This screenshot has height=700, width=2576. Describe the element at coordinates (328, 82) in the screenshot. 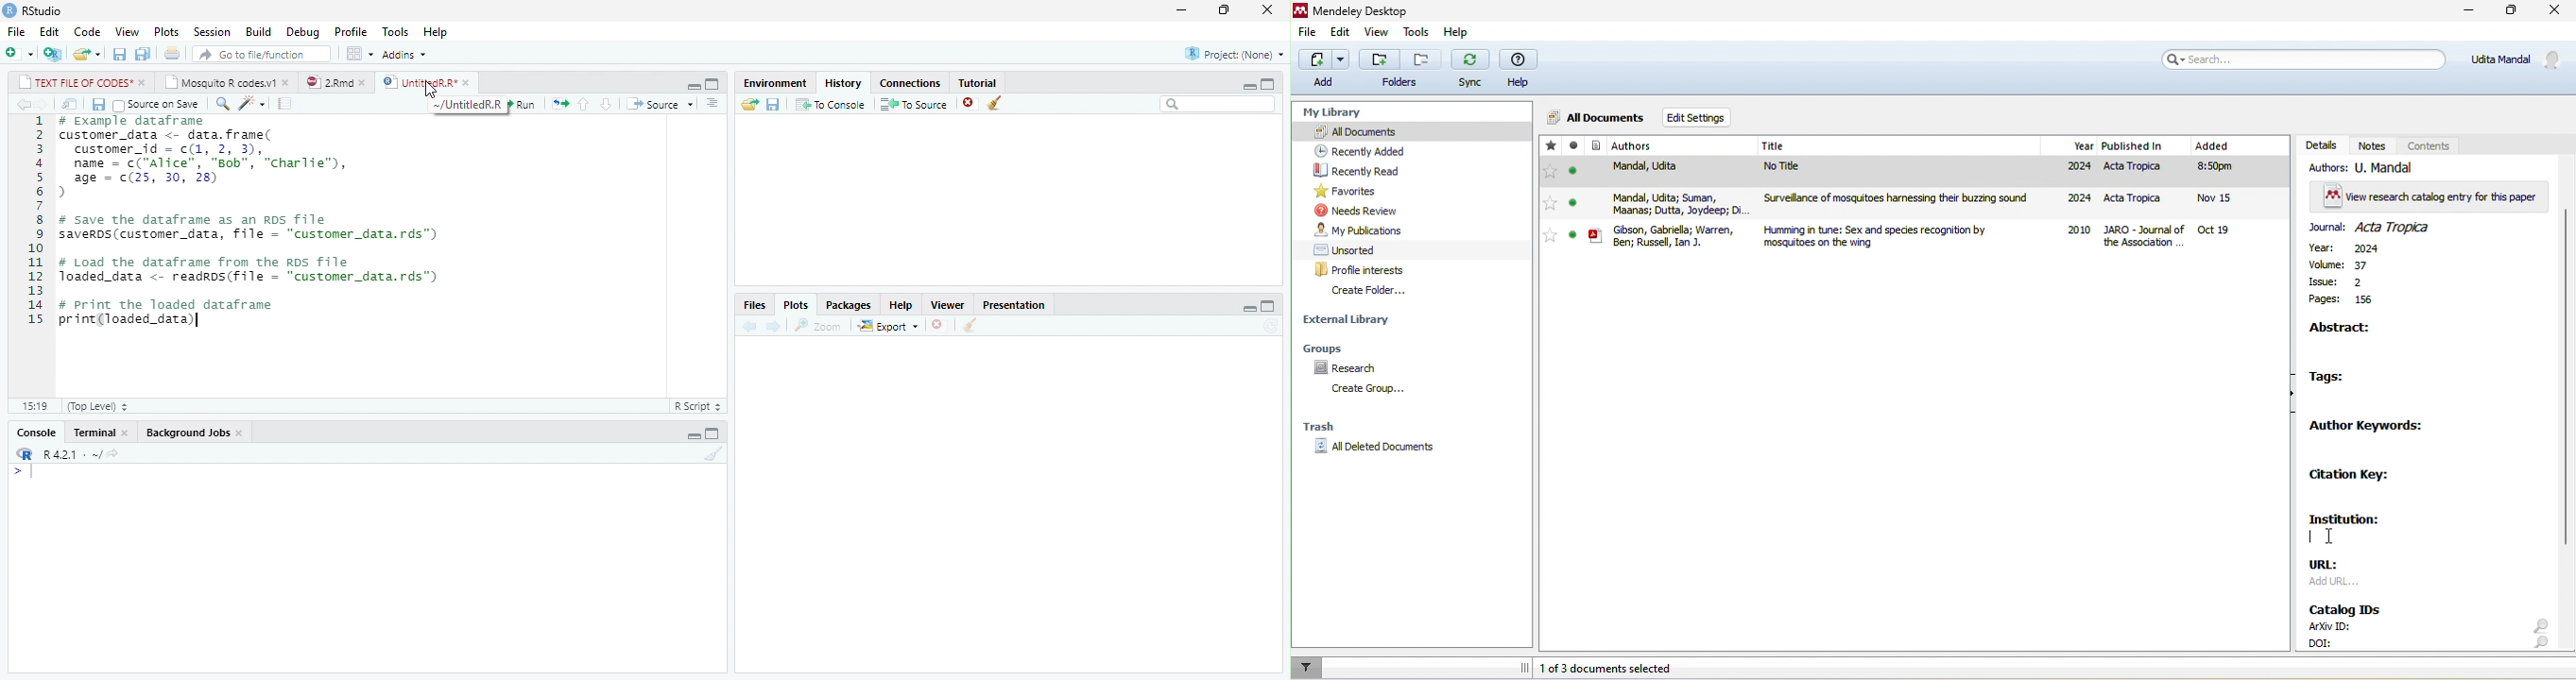

I see `2.Rmd` at that location.